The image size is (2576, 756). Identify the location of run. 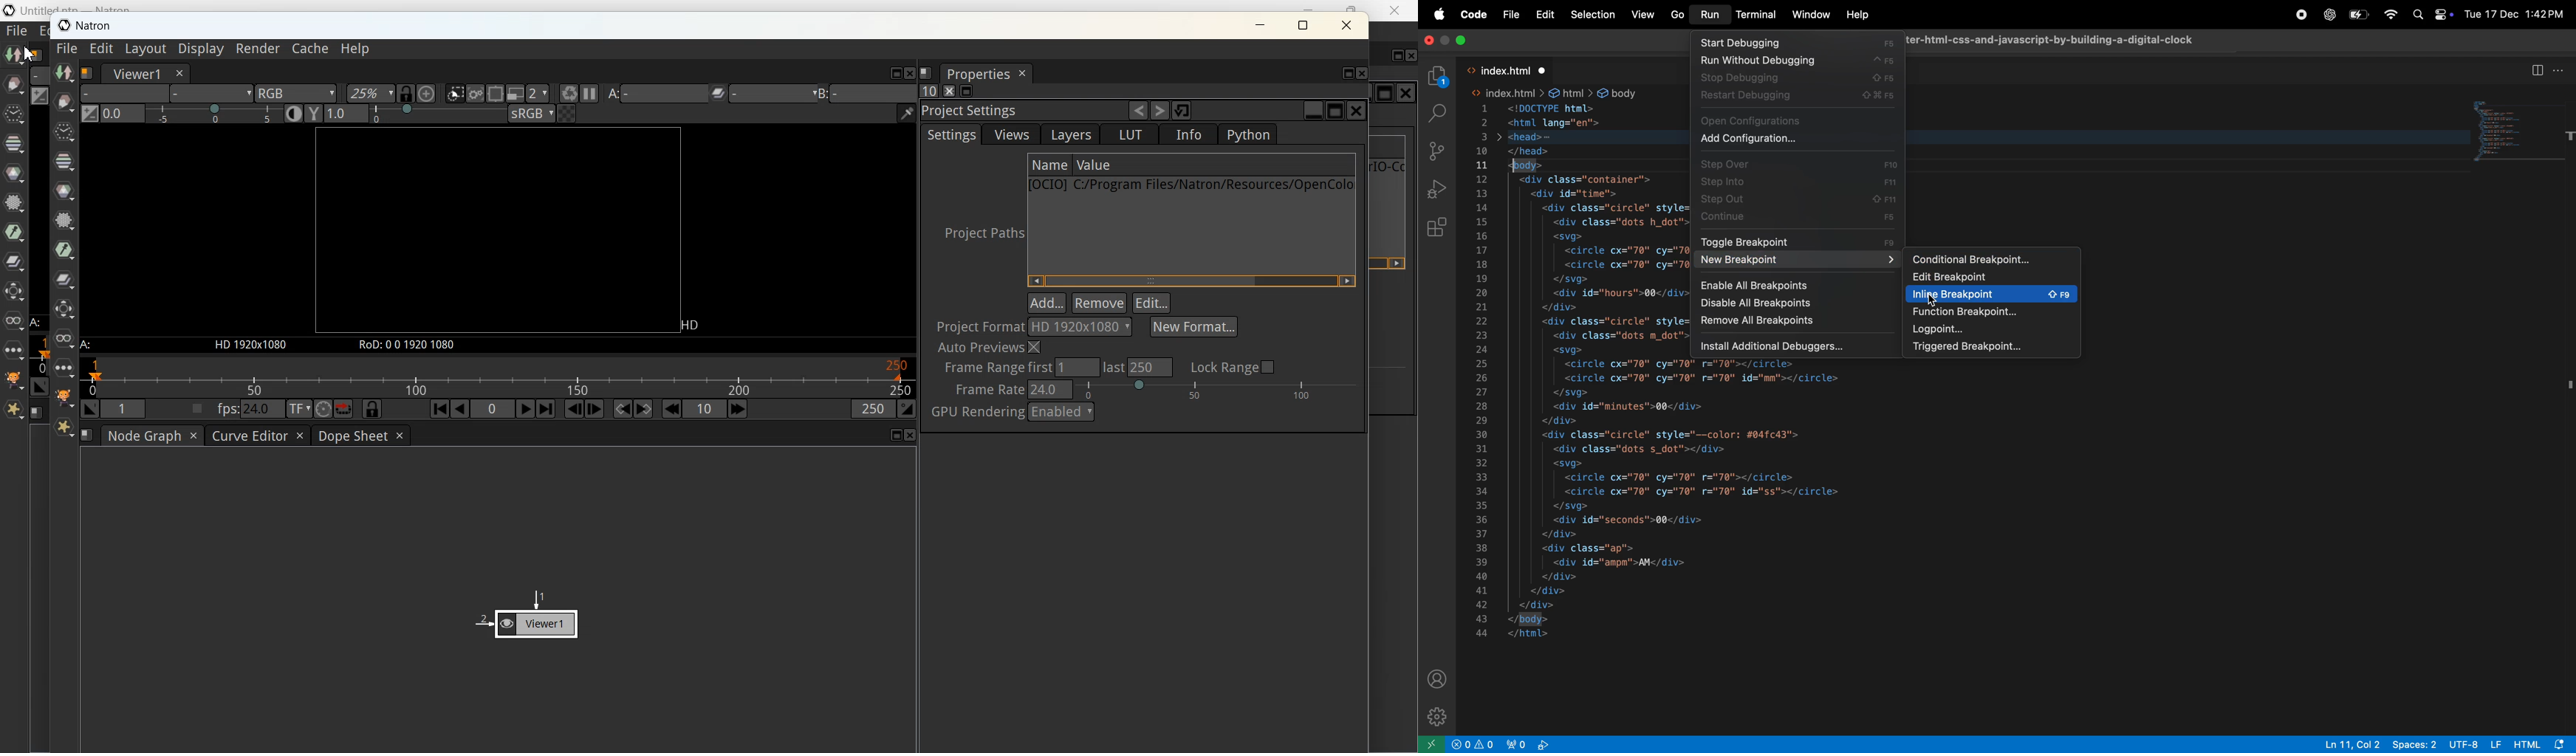
(1708, 16).